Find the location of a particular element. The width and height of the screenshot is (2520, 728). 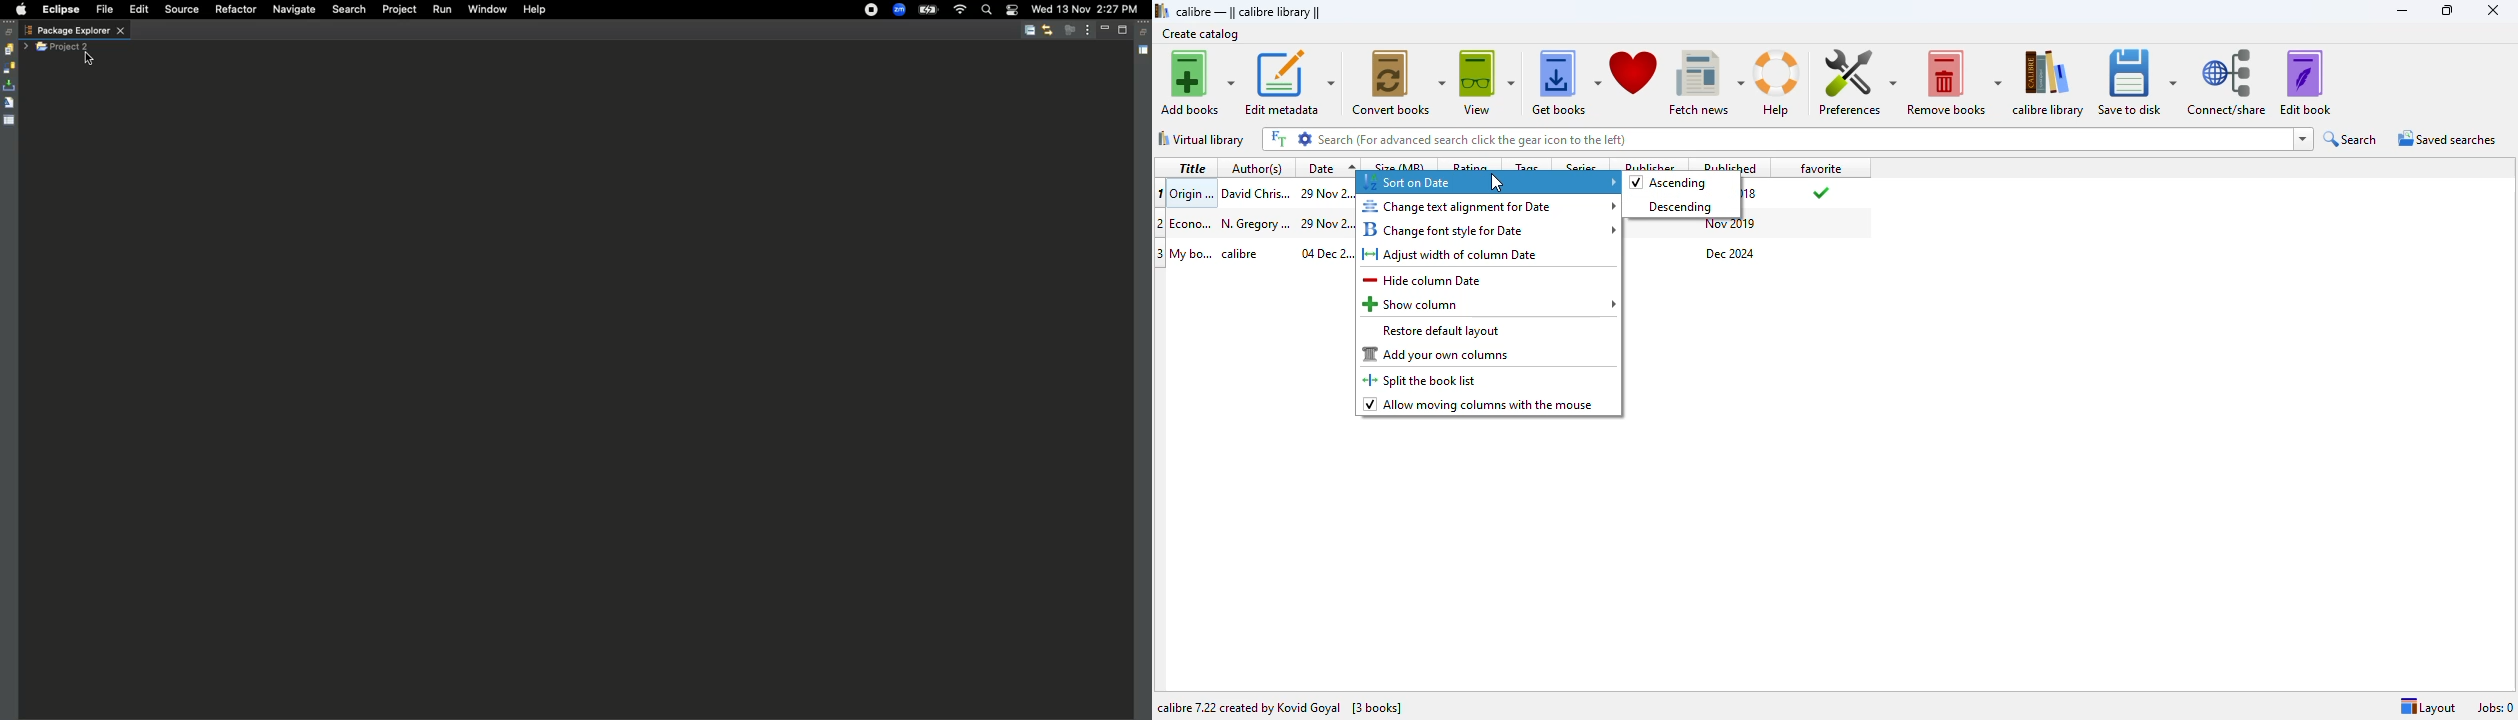

edit book is located at coordinates (2305, 82).